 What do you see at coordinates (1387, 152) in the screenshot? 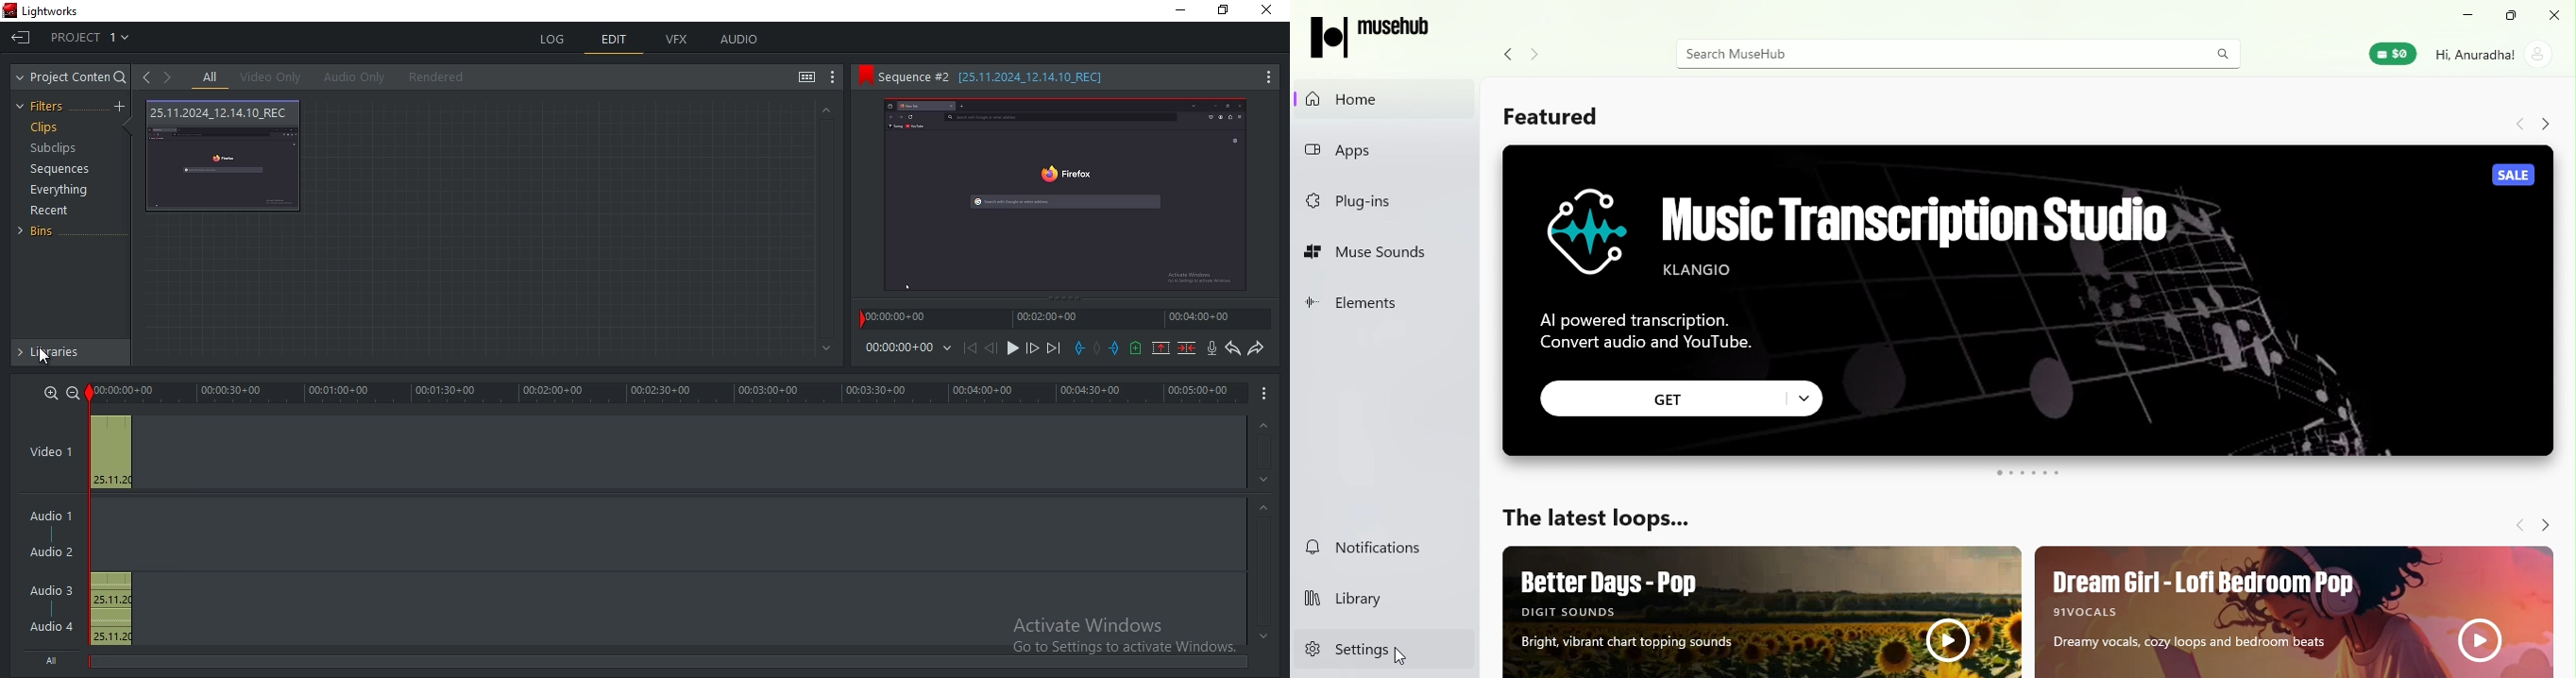
I see `Apps` at bounding box center [1387, 152].